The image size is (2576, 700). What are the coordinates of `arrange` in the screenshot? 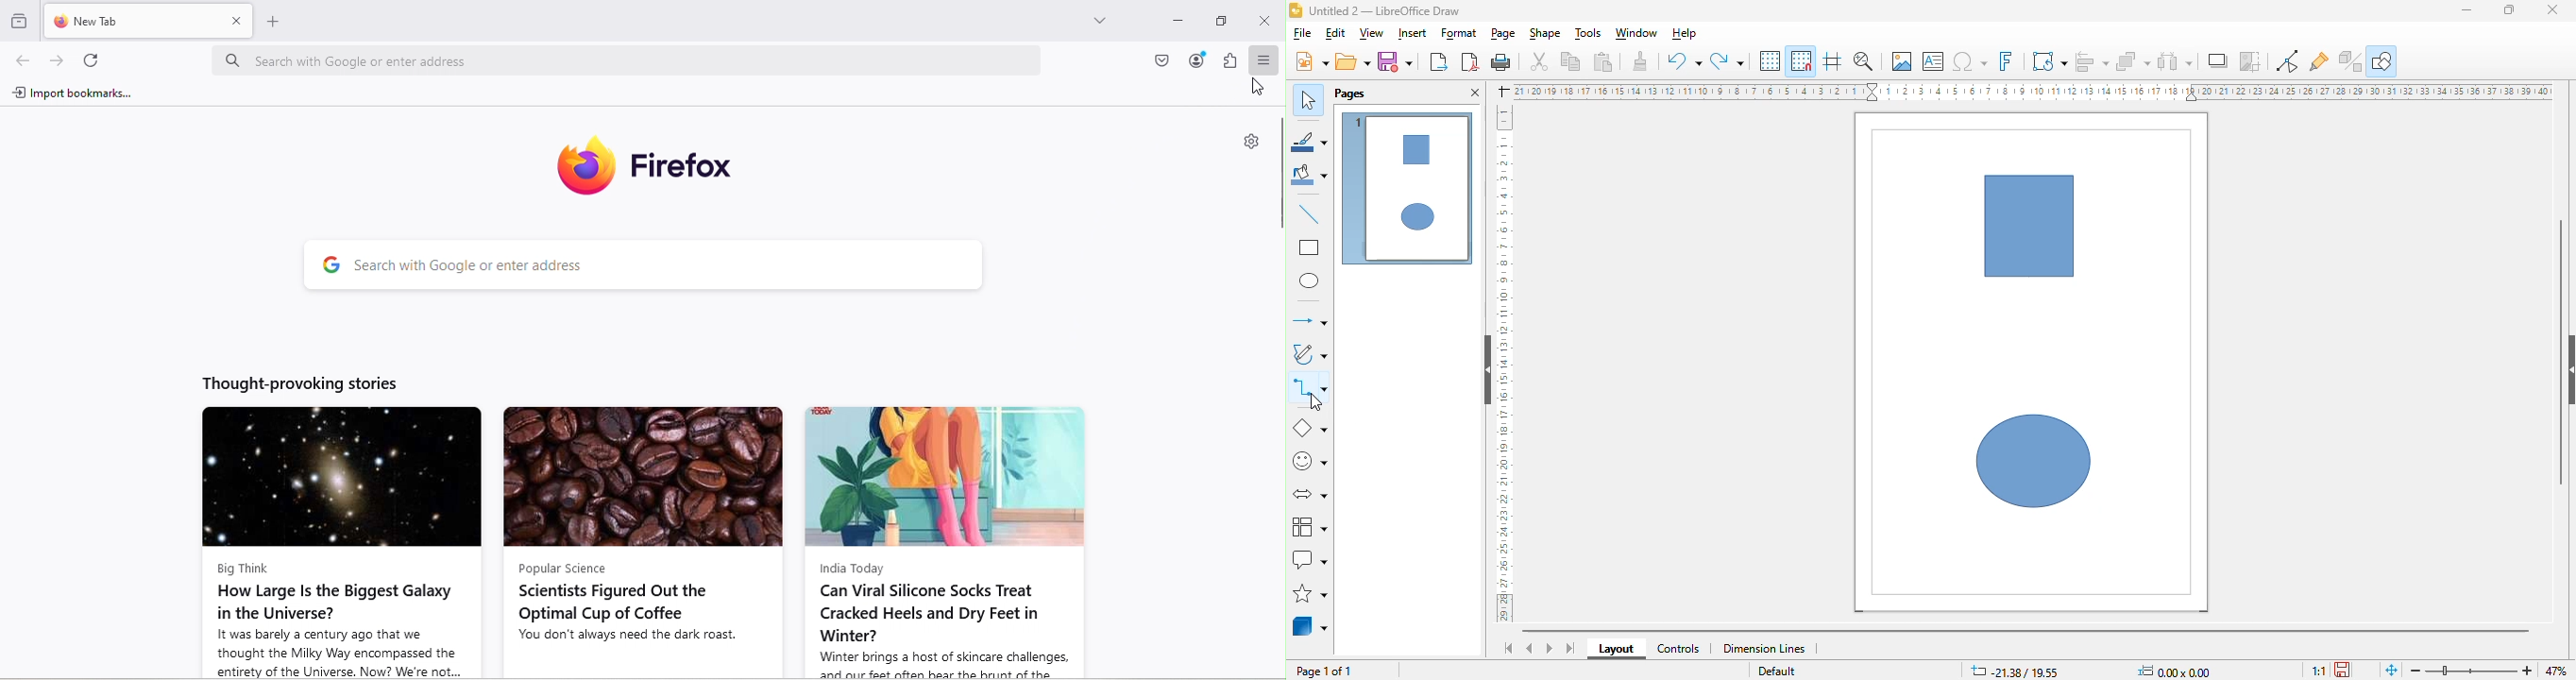 It's located at (2133, 61).